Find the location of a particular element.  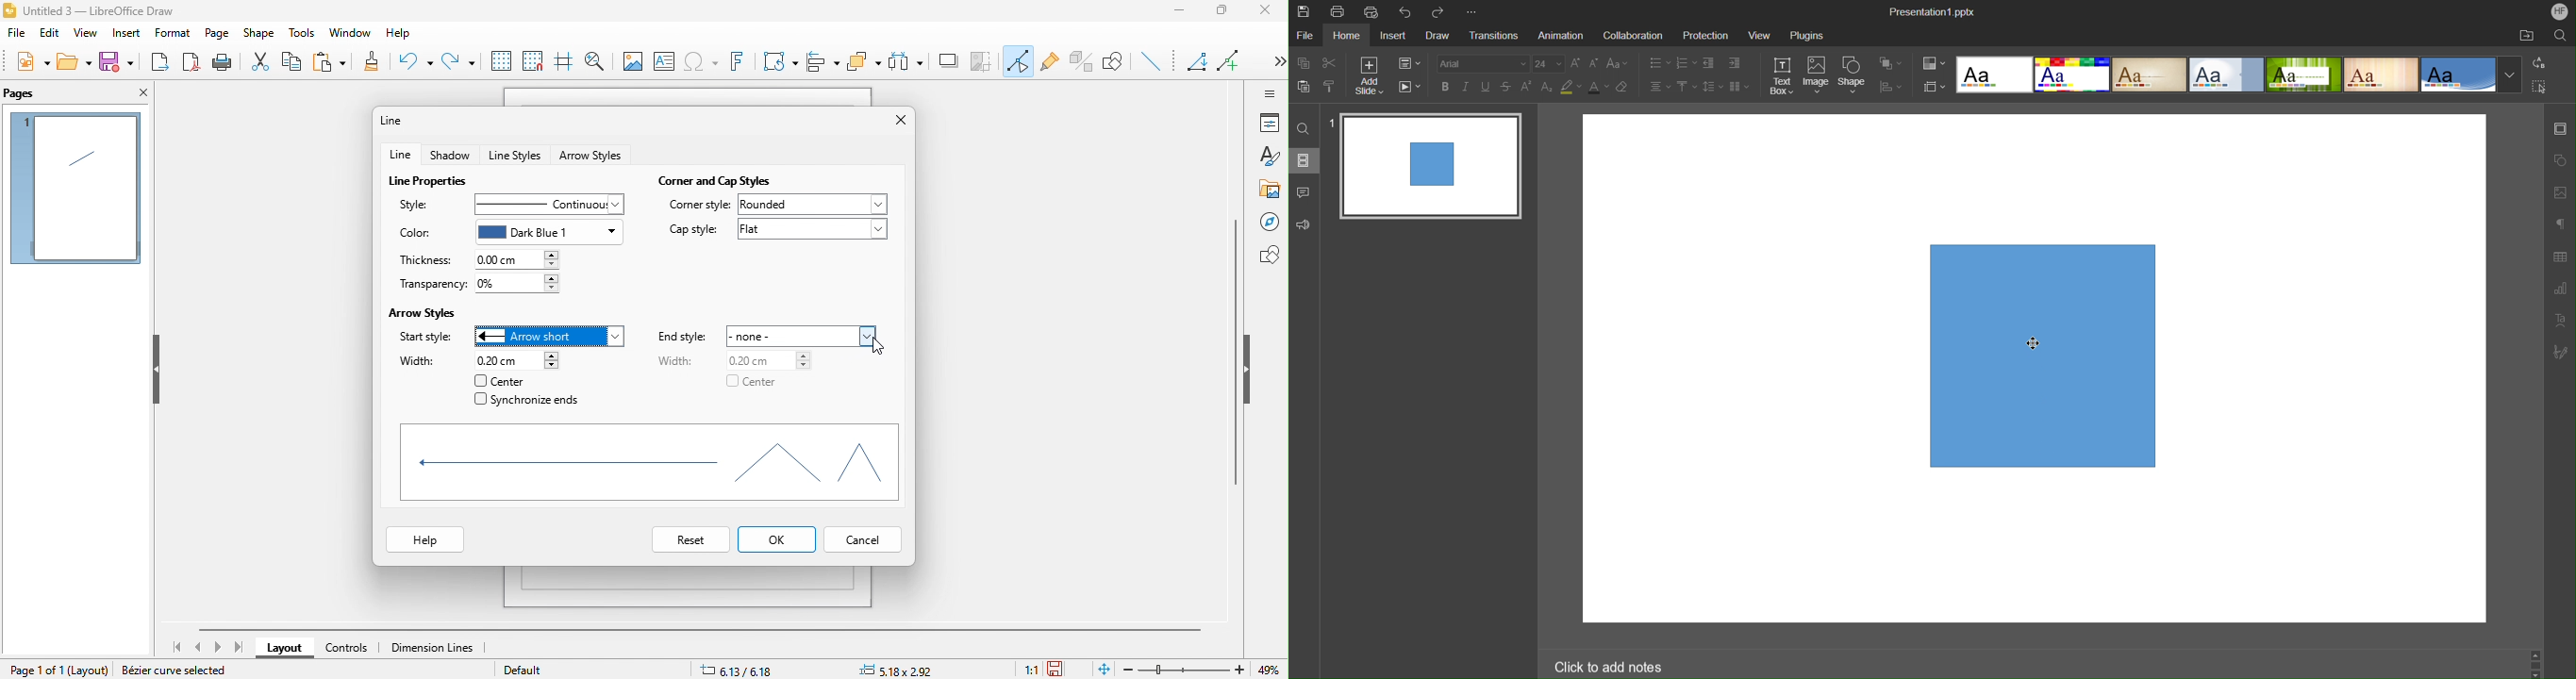

synchronize ends is located at coordinates (529, 402).